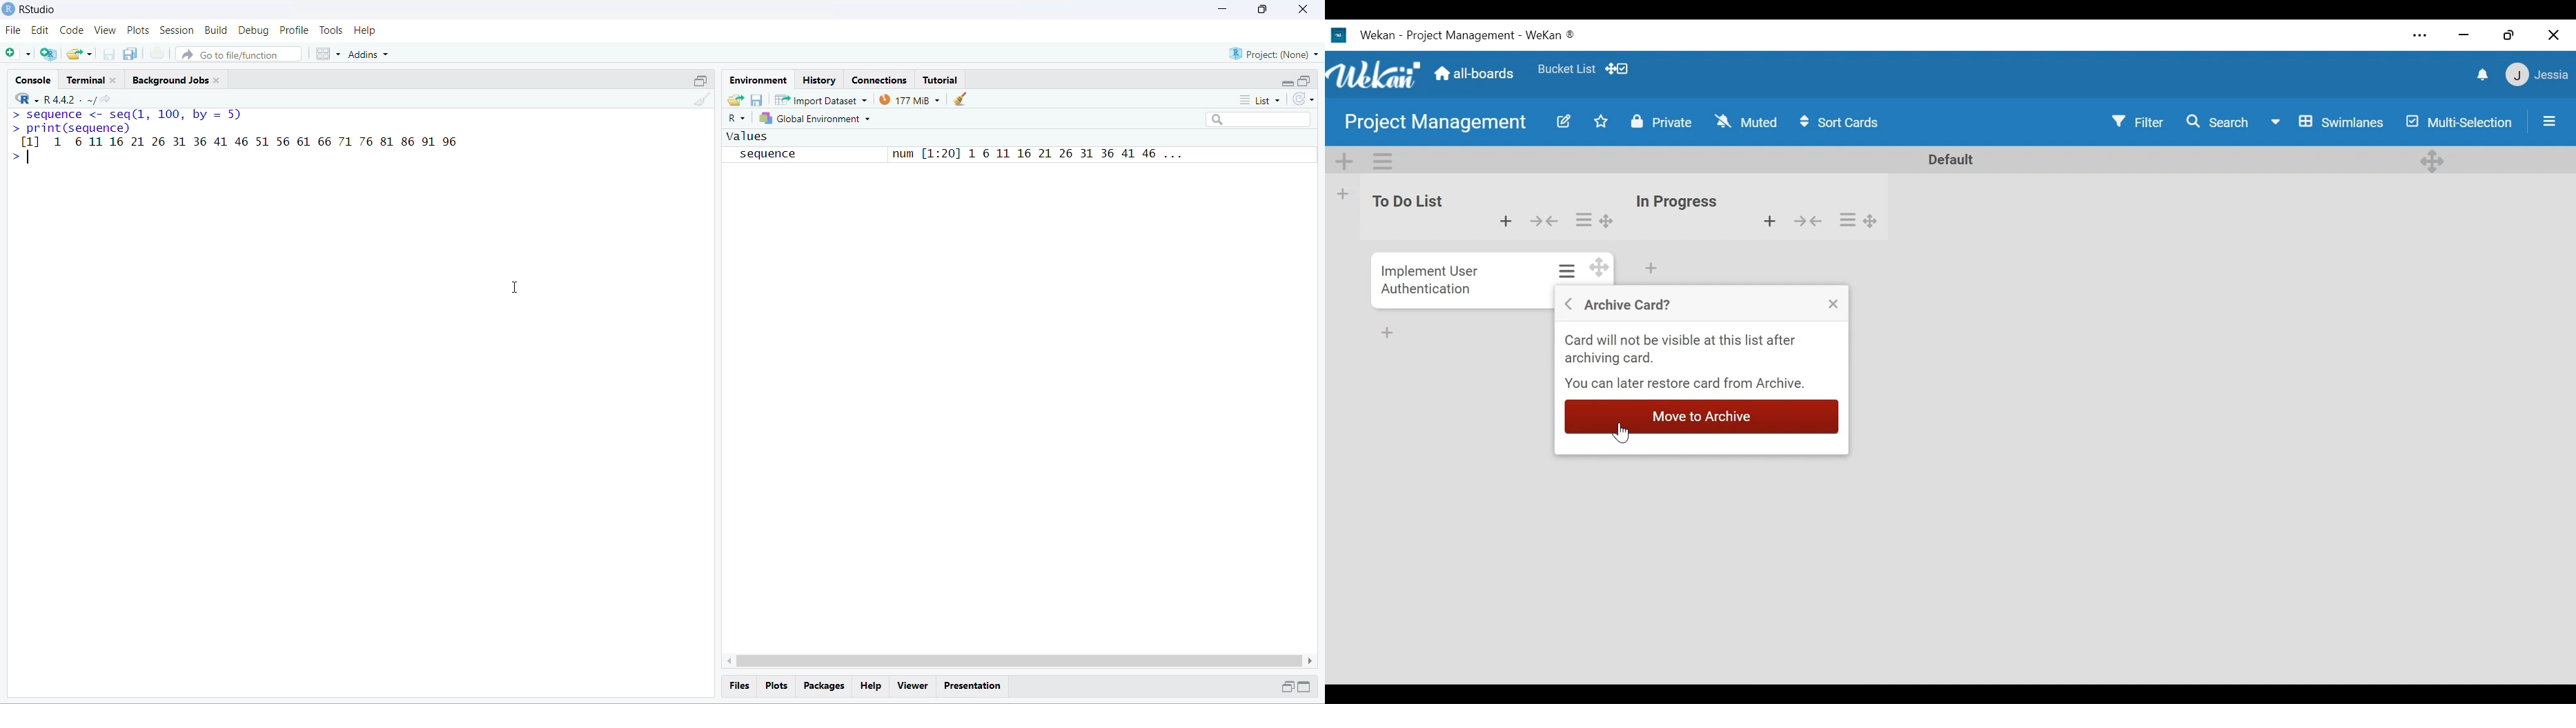 The width and height of the screenshot is (2576, 728). I want to click on help, so click(872, 686).